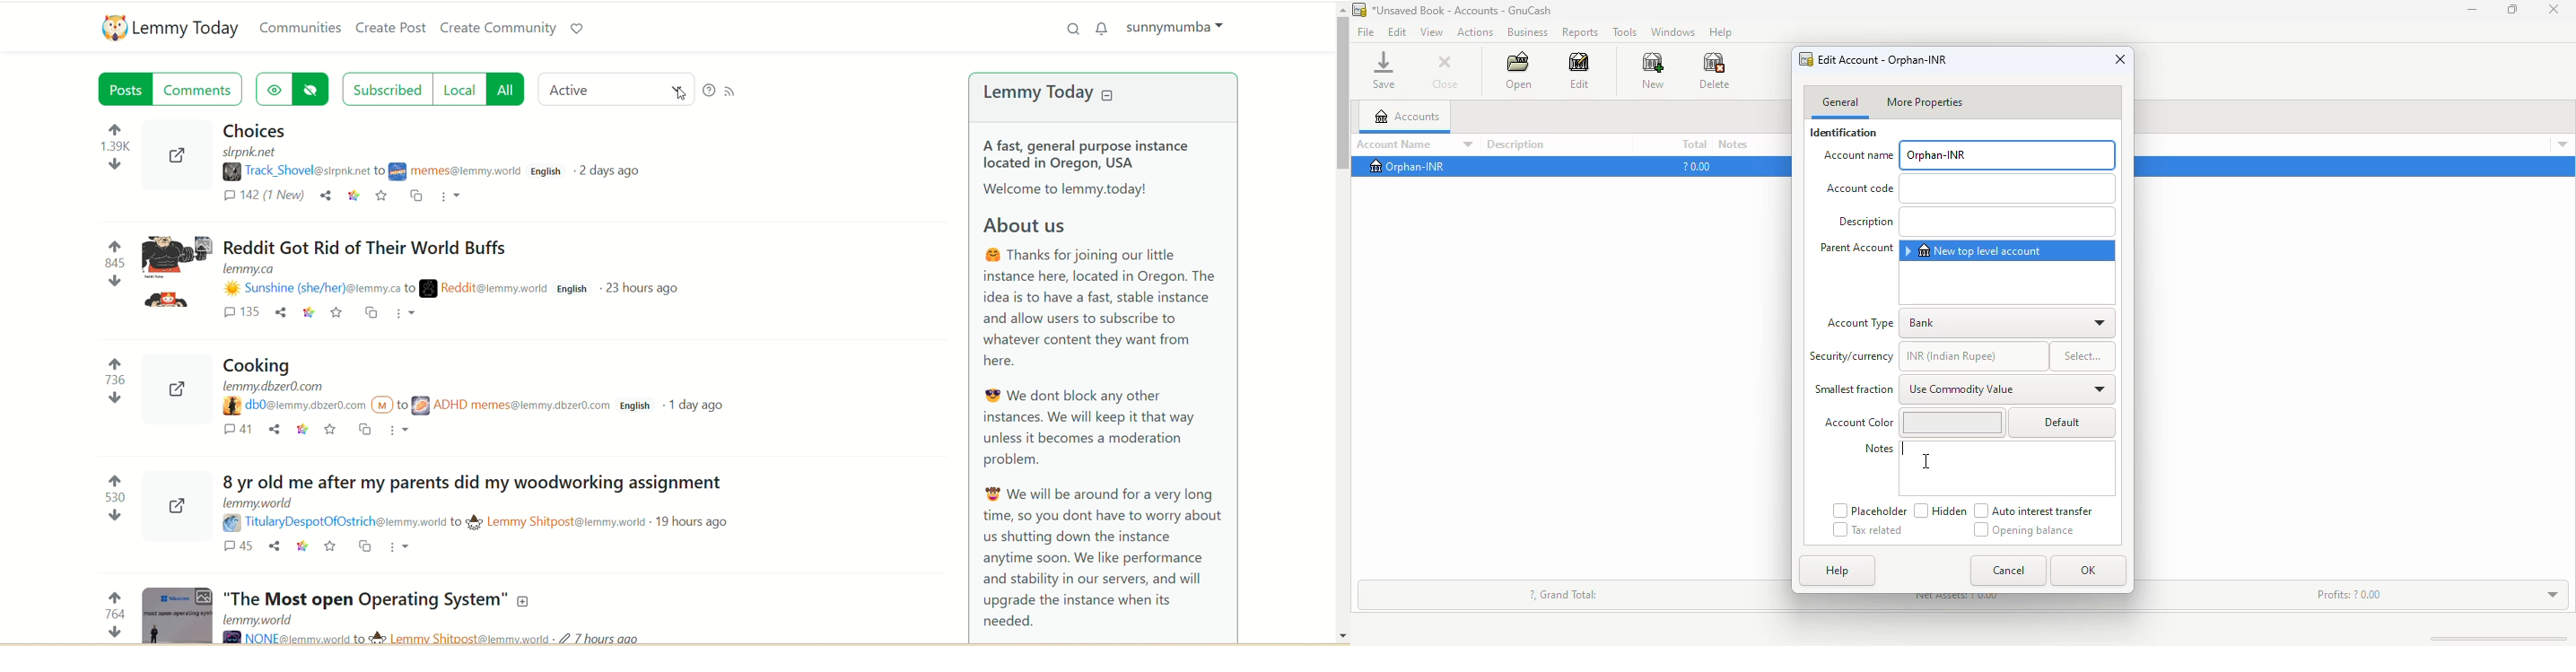 The width and height of the screenshot is (2576, 672). Describe the element at coordinates (709, 91) in the screenshot. I see `help` at that location.